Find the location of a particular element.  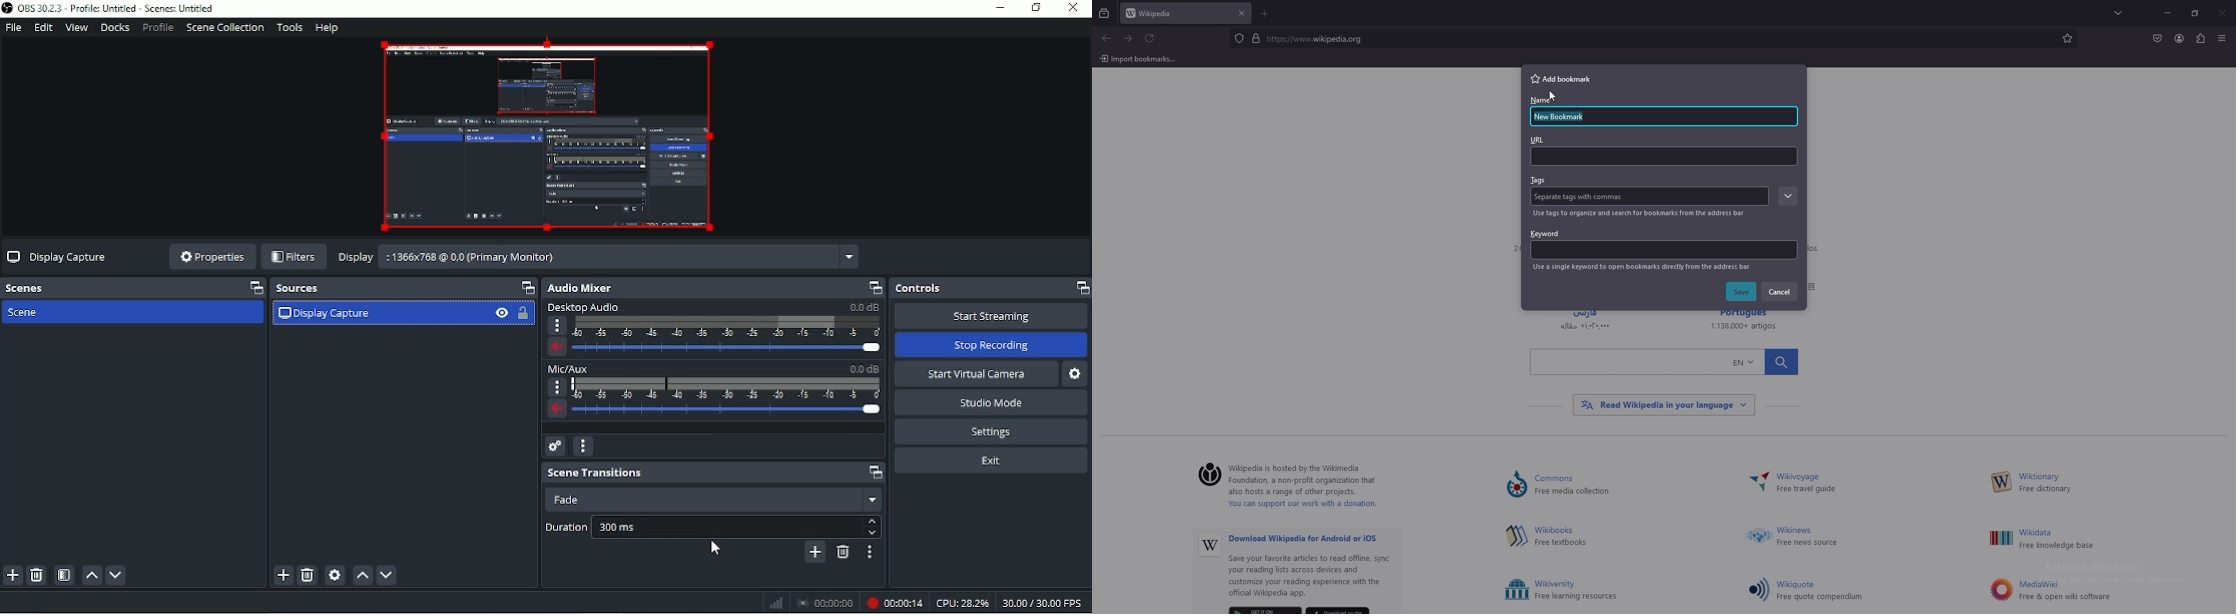

Desktop audio is located at coordinates (713, 331).